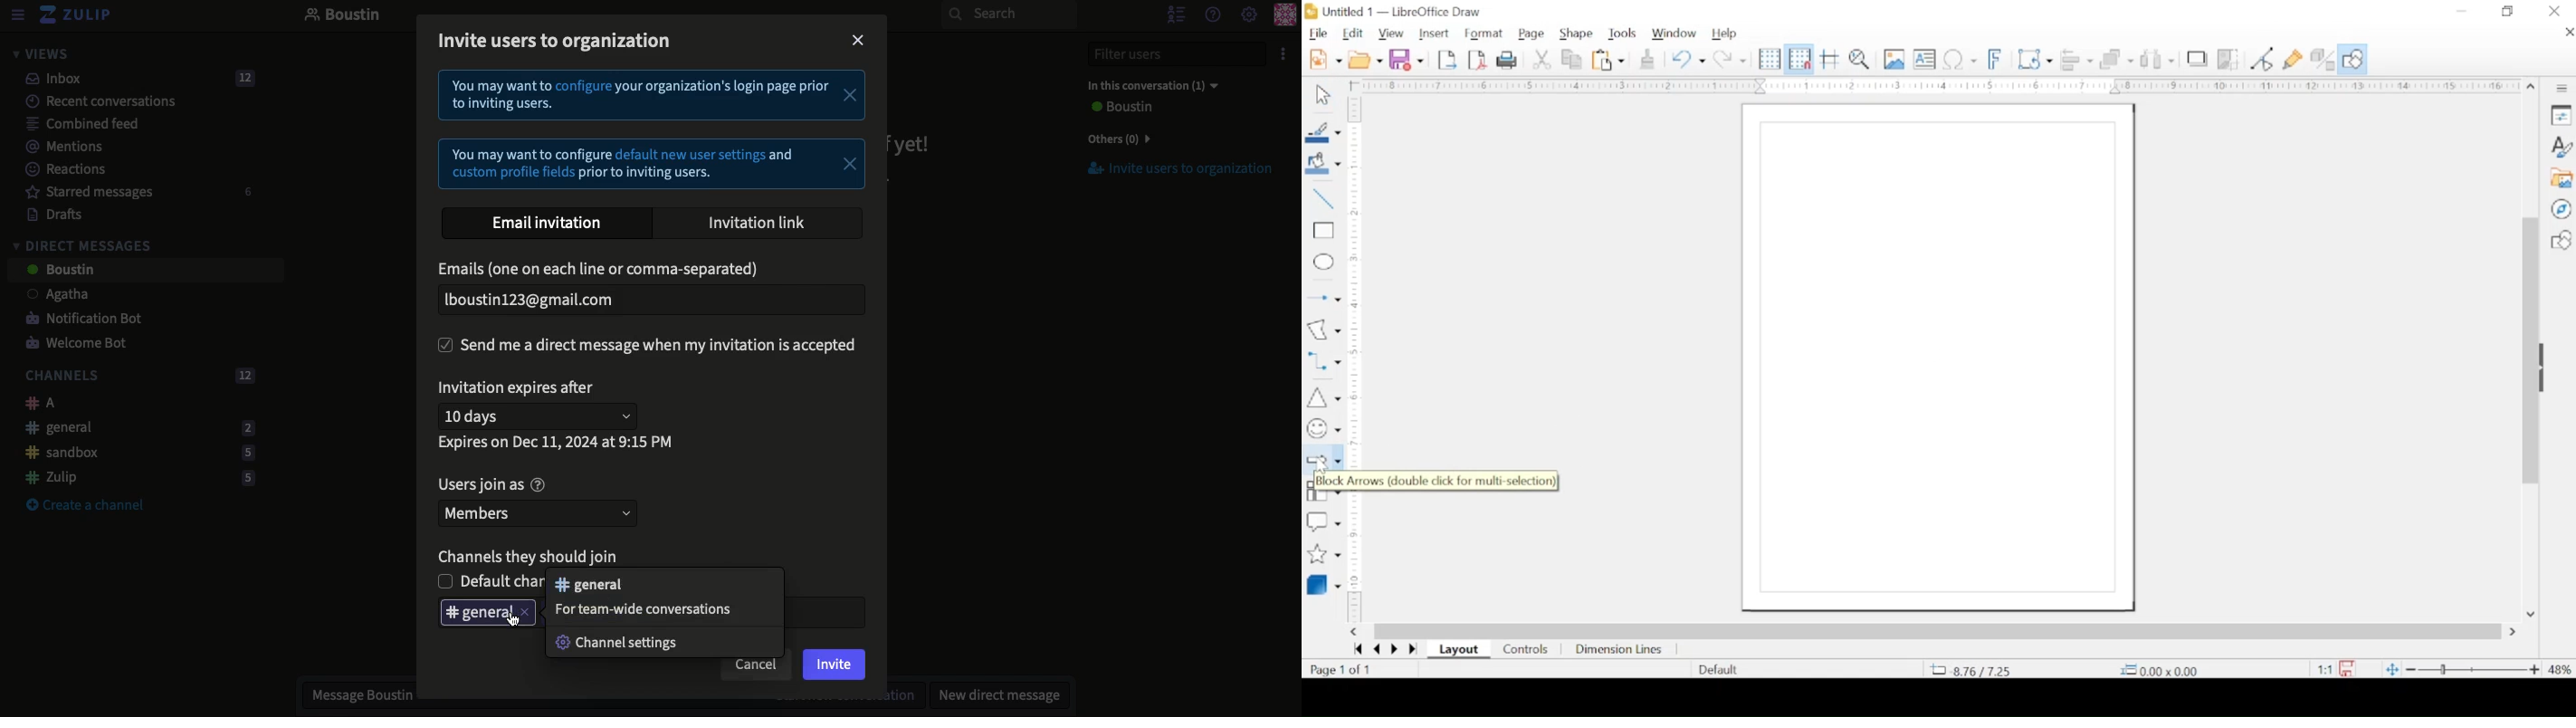 The image size is (2576, 728). I want to click on helplines while moving, so click(1831, 58).